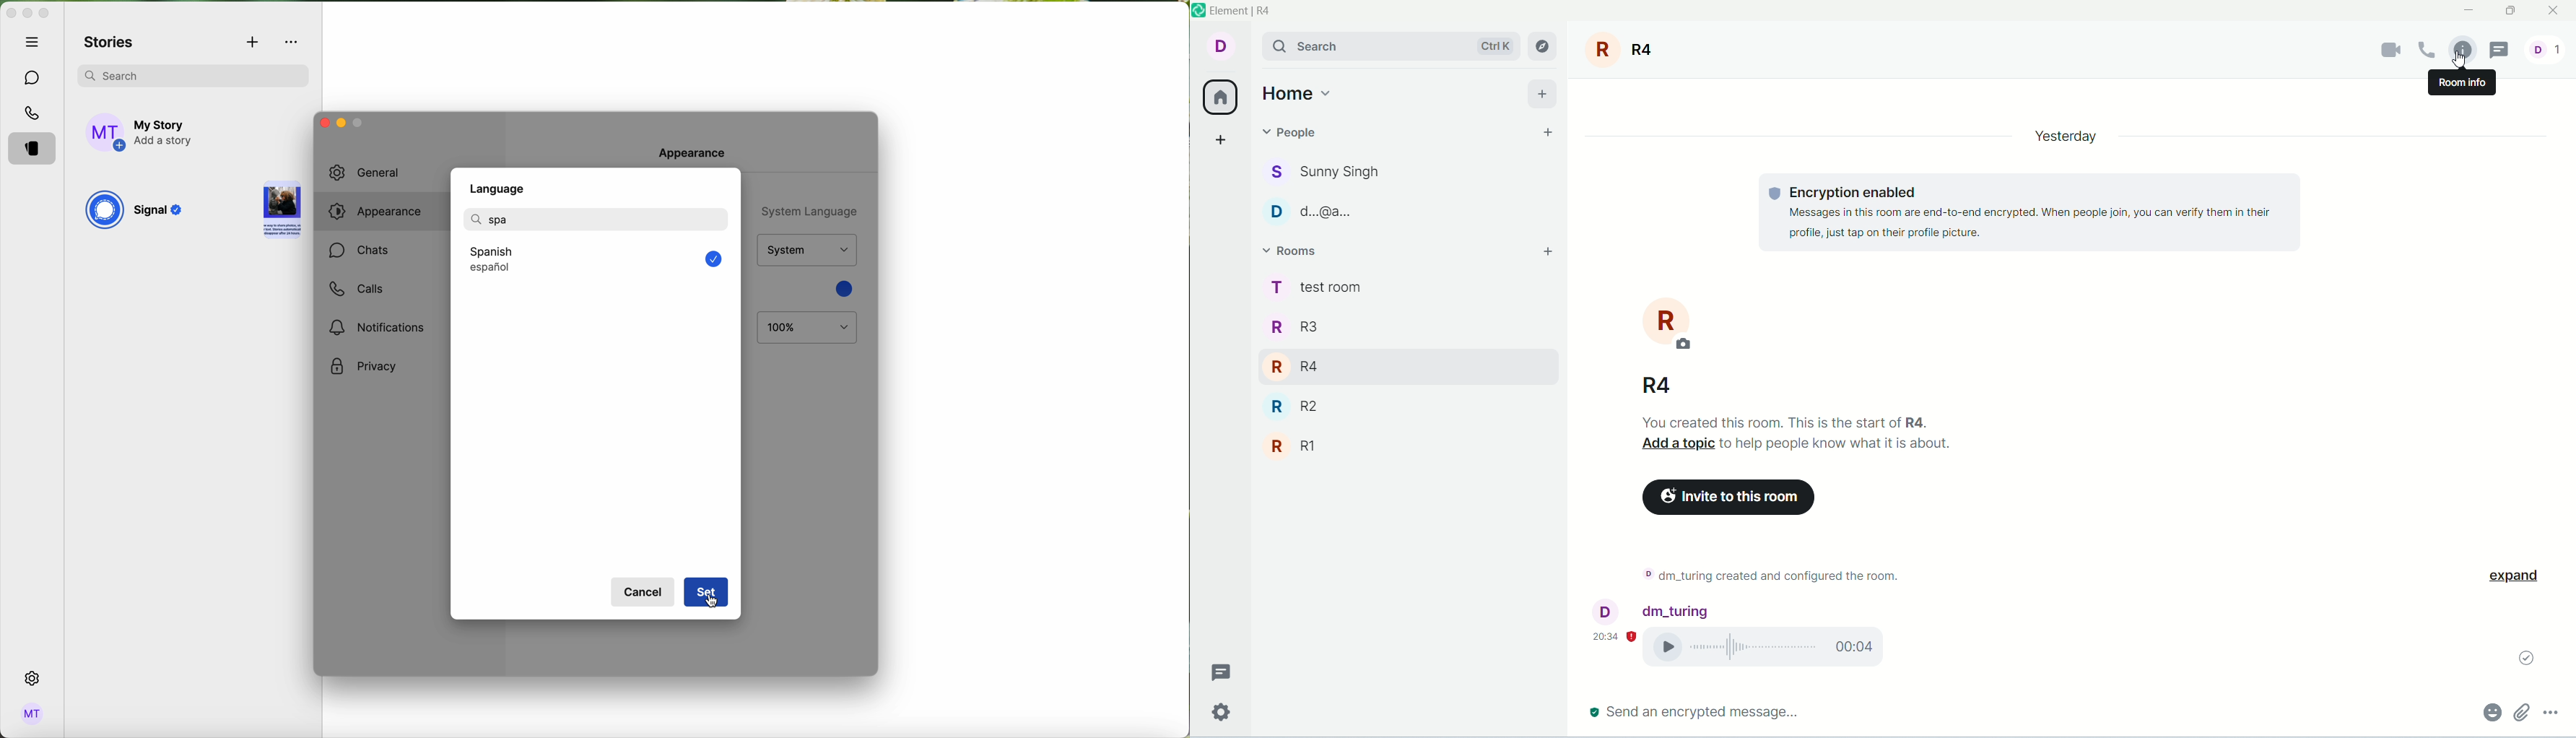 The width and height of the screenshot is (2576, 756). Describe the element at coordinates (109, 43) in the screenshot. I see `stories` at that location.